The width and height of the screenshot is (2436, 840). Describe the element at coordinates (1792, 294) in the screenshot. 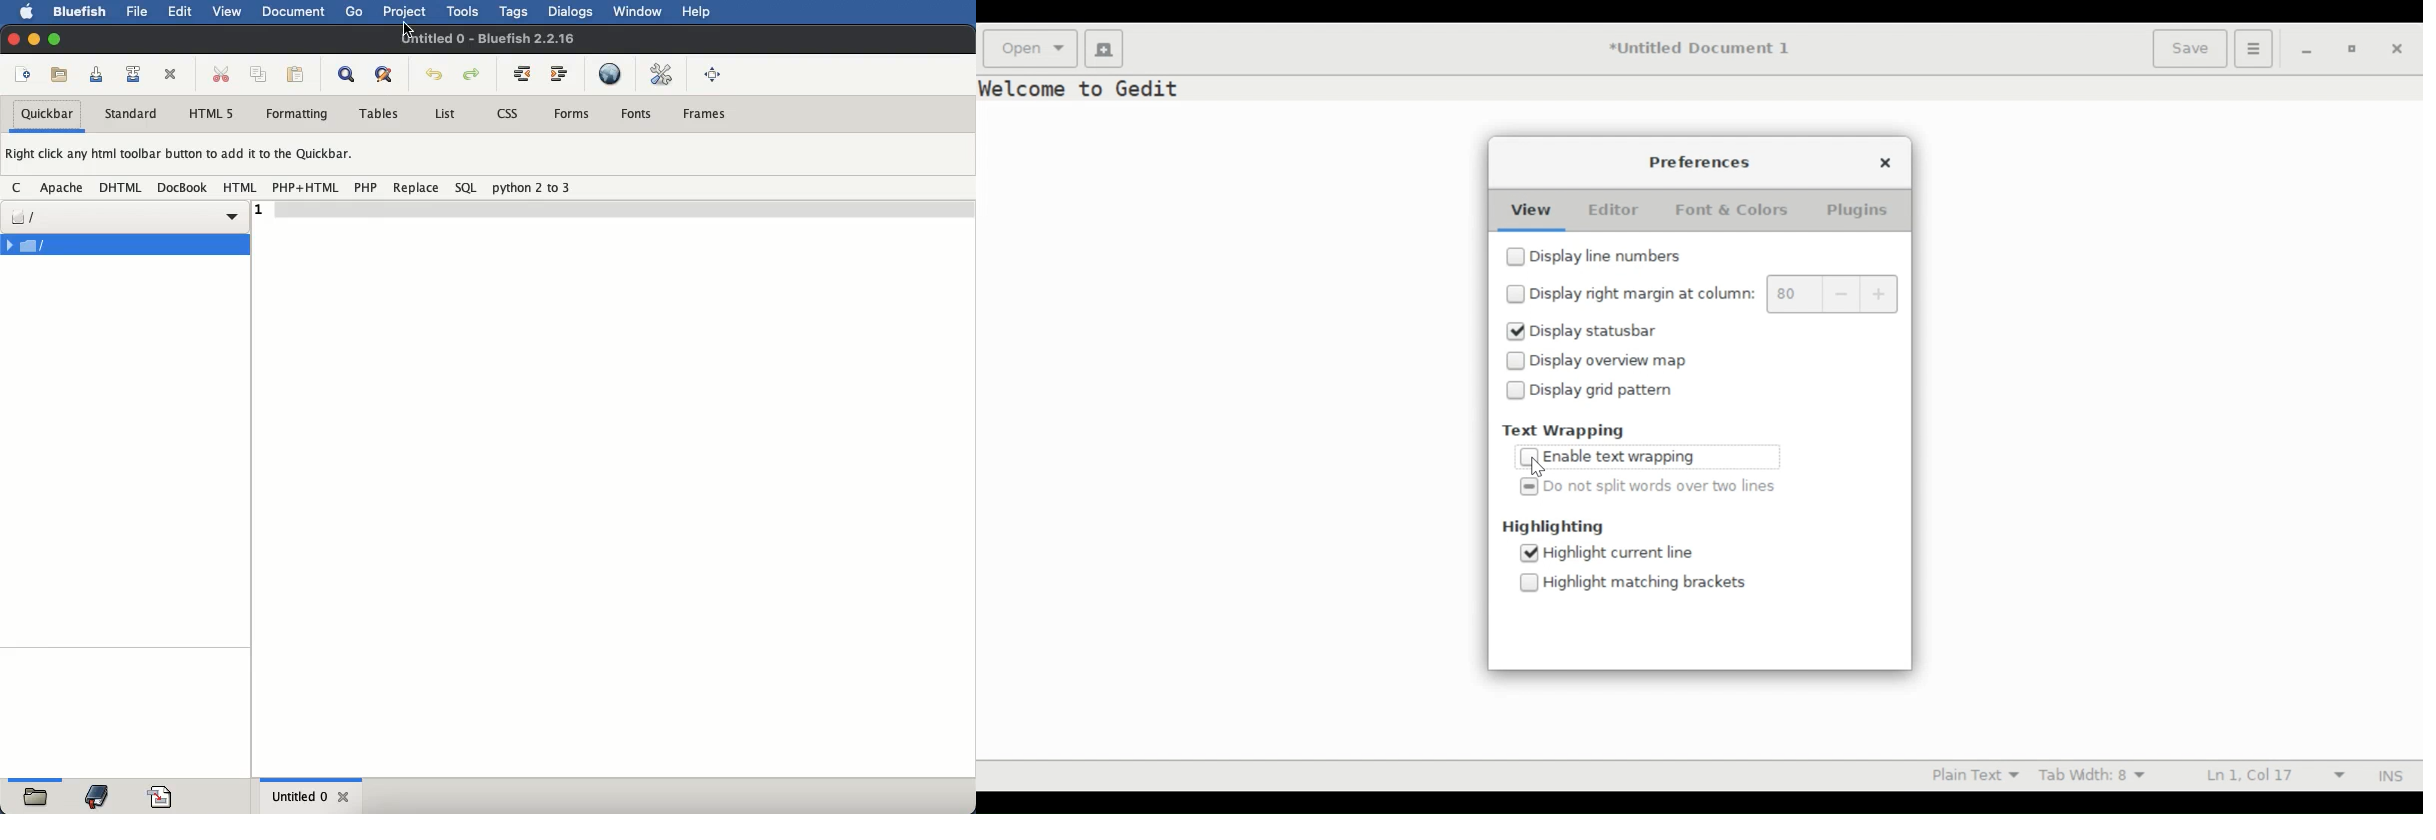

I see `margin value` at that location.